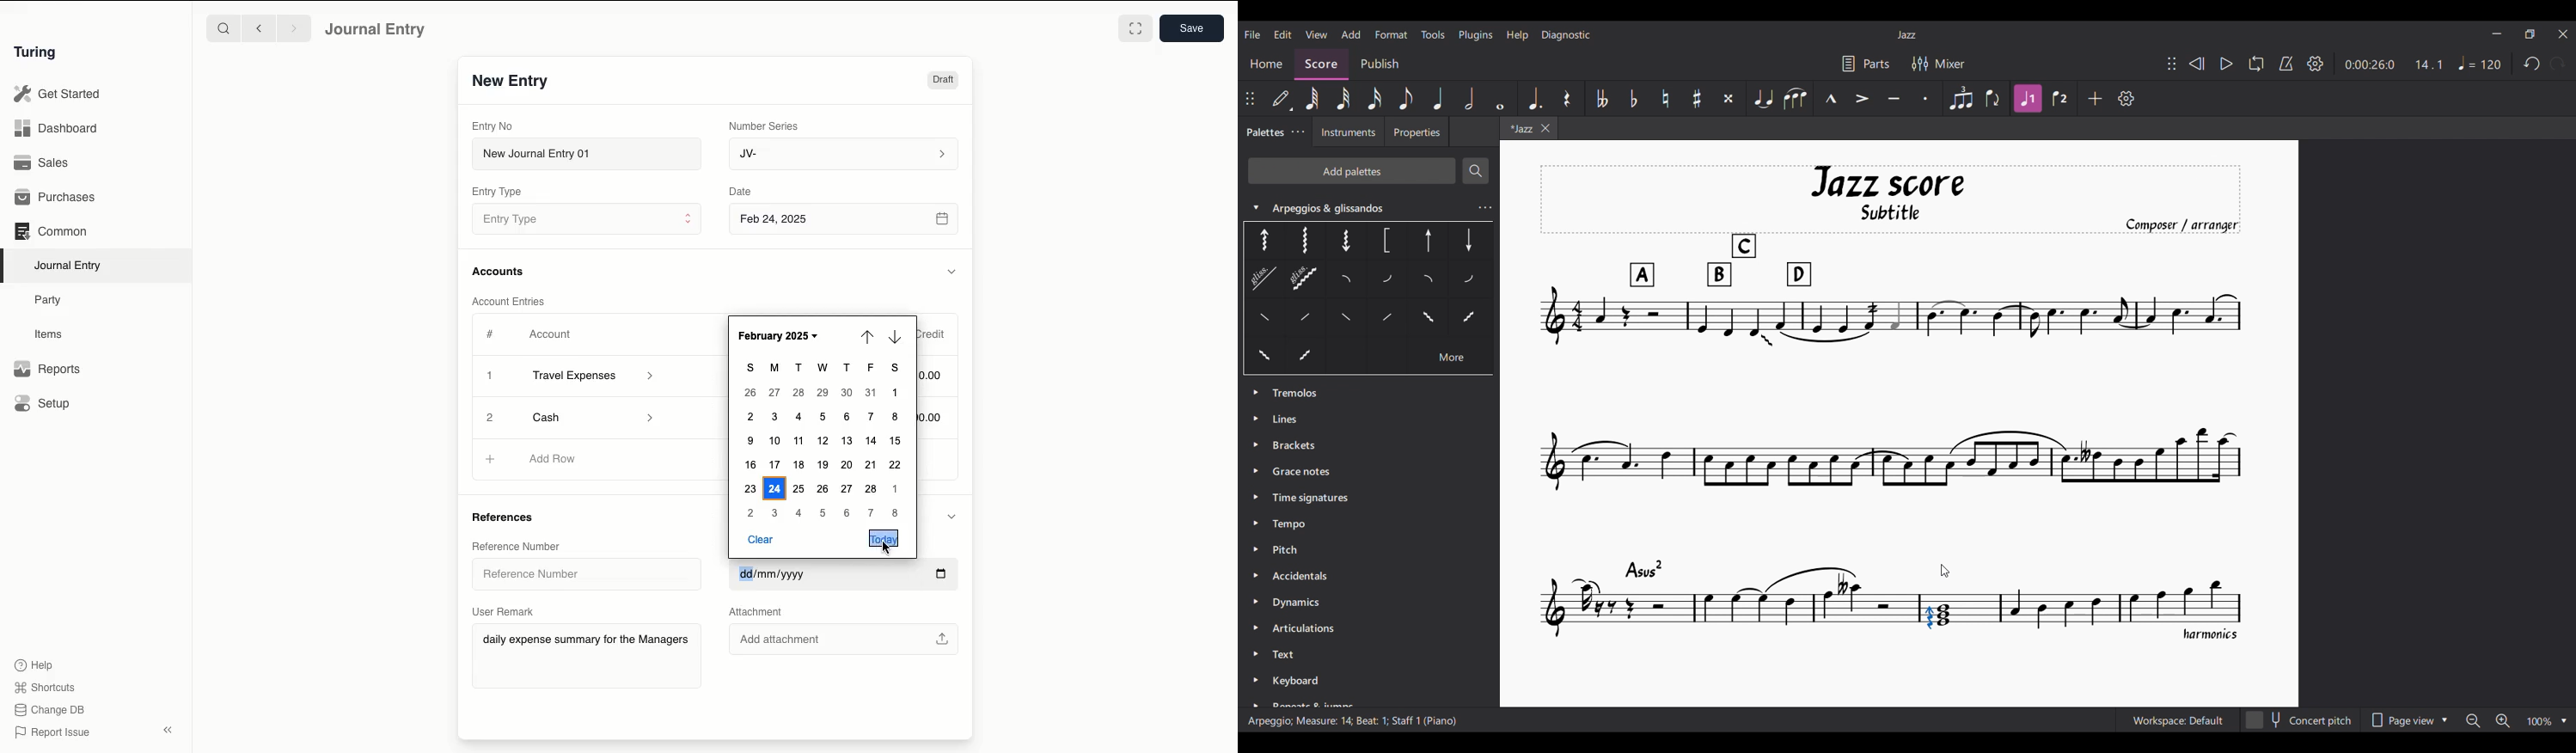 The width and height of the screenshot is (2576, 756). I want to click on Instruments, so click(1349, 133).